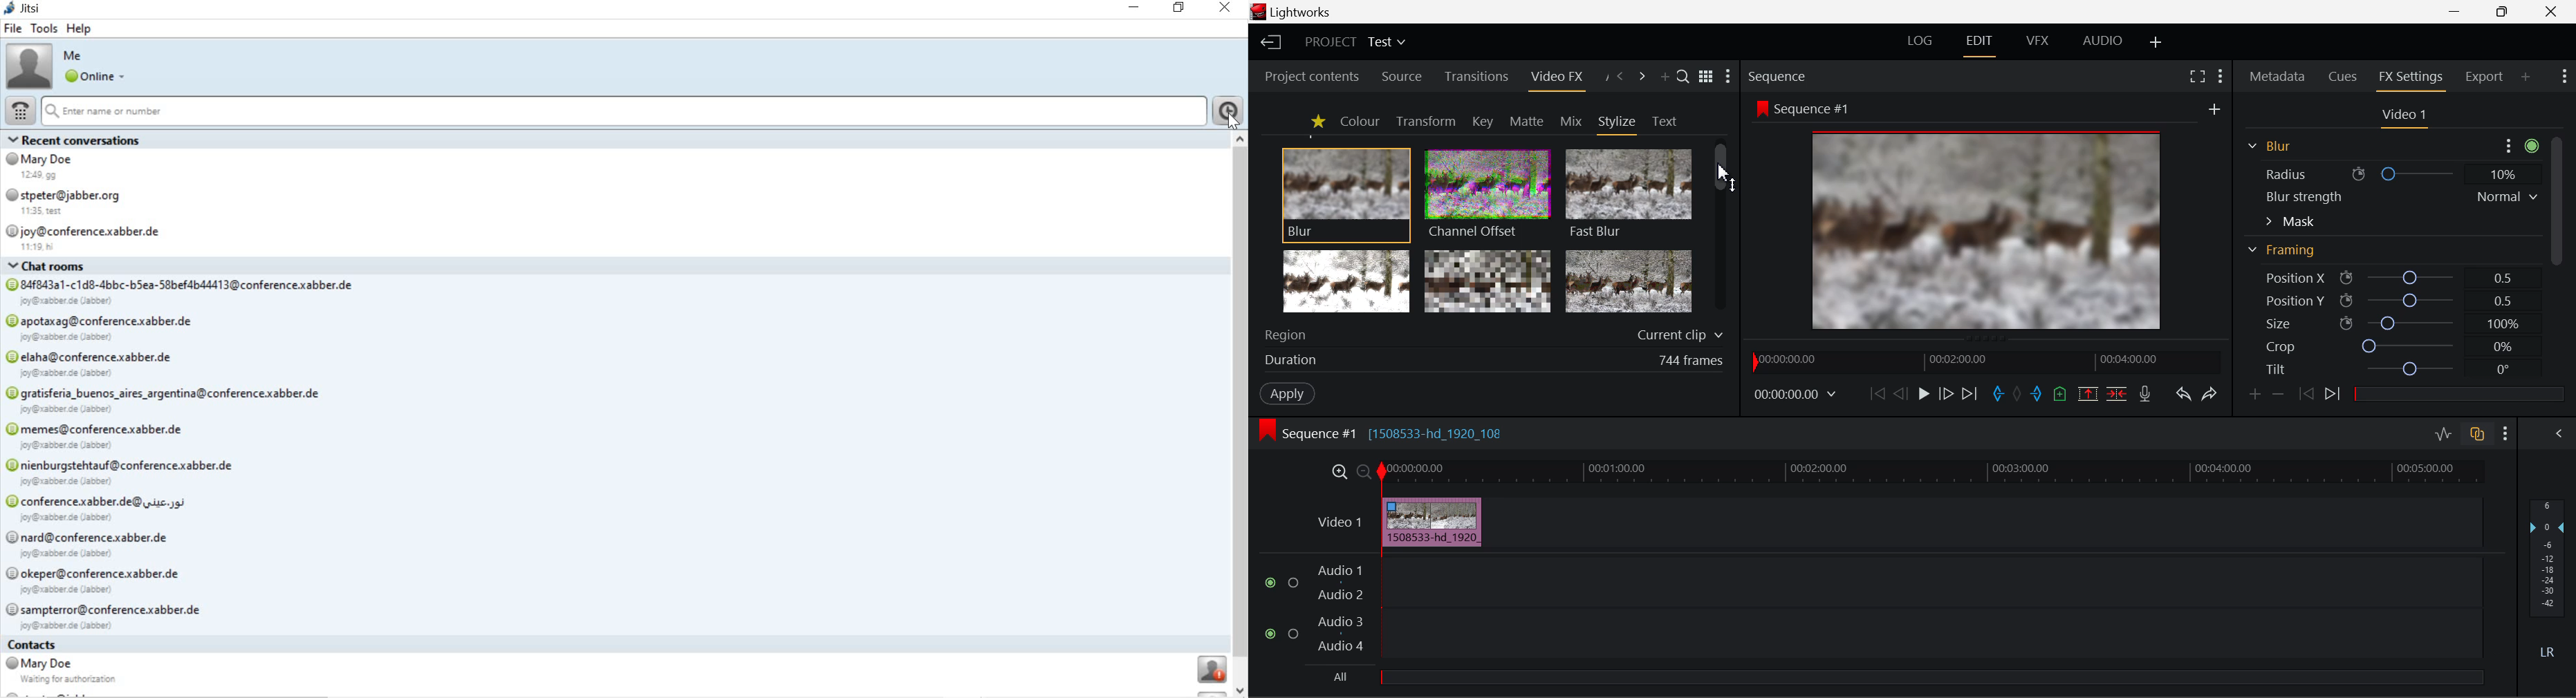 Image resolution: width=2576 pixels, height=700 pixels. I want to click on Decibel Level, so click(2548, 583).